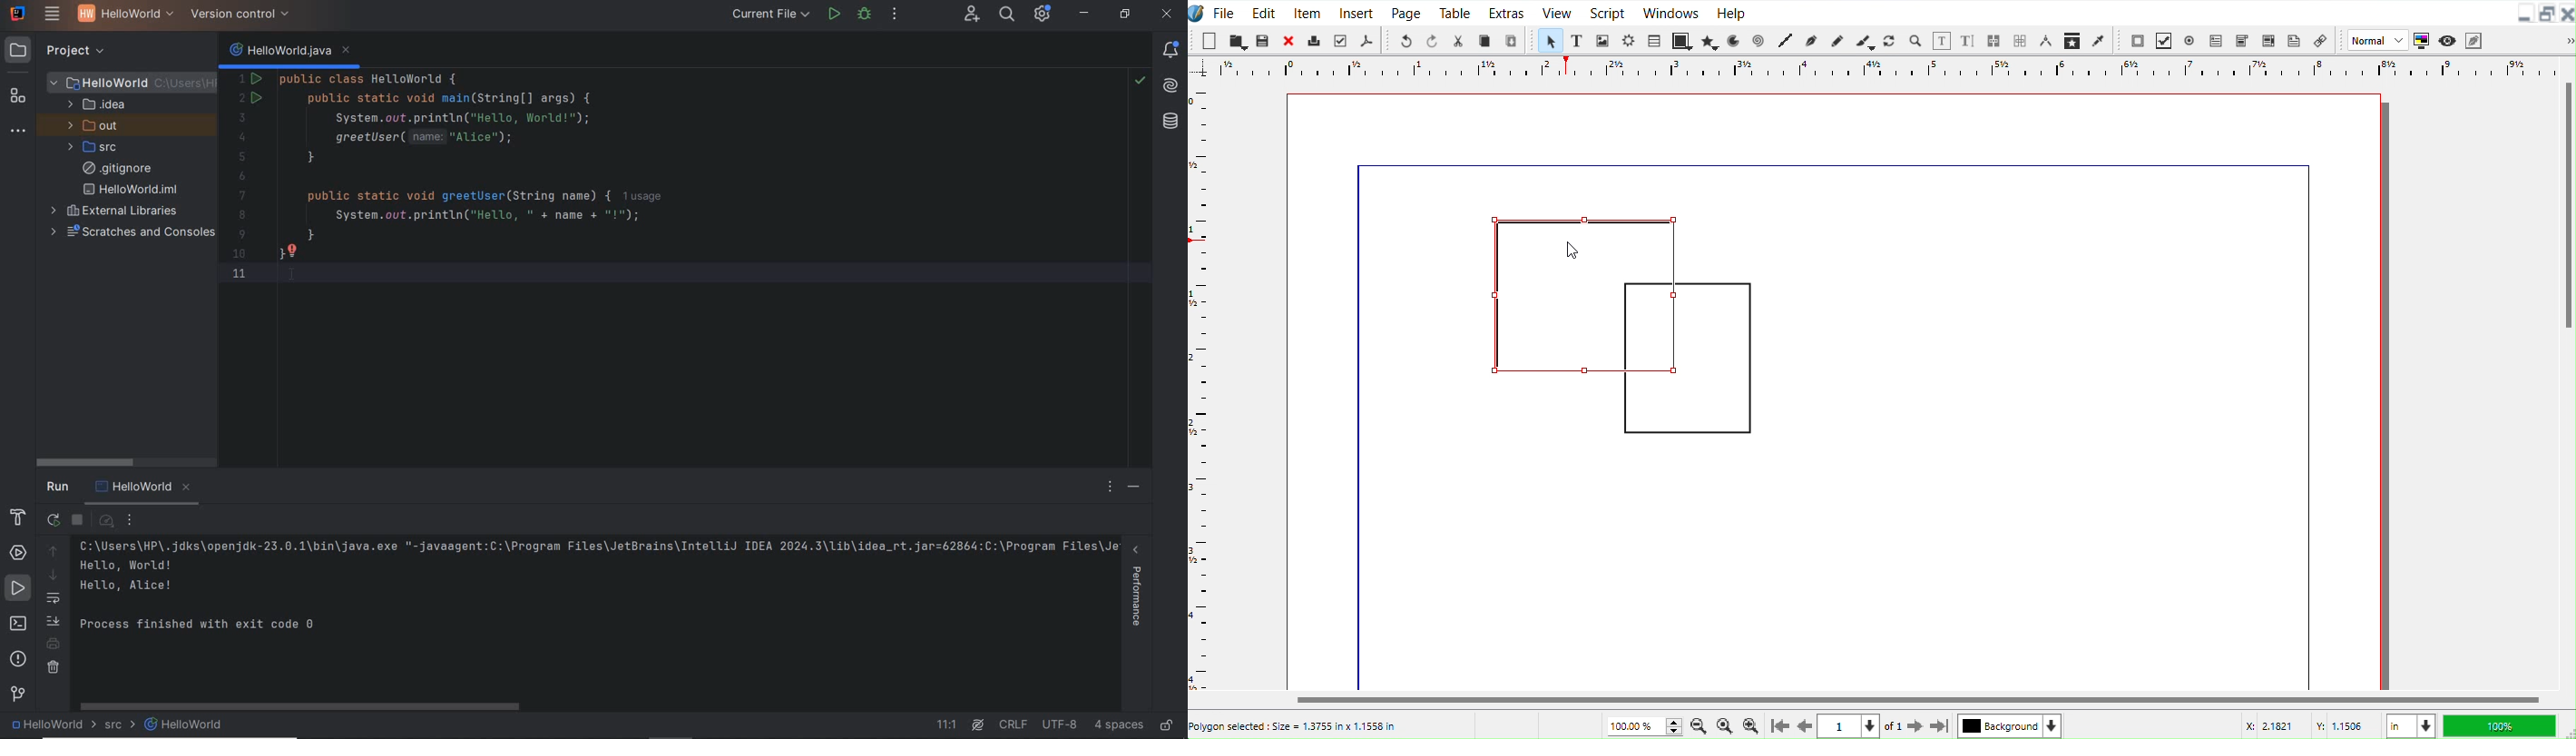 This screenshot has width=2576, height=756. I want to click on Page, so click(1405, 12).